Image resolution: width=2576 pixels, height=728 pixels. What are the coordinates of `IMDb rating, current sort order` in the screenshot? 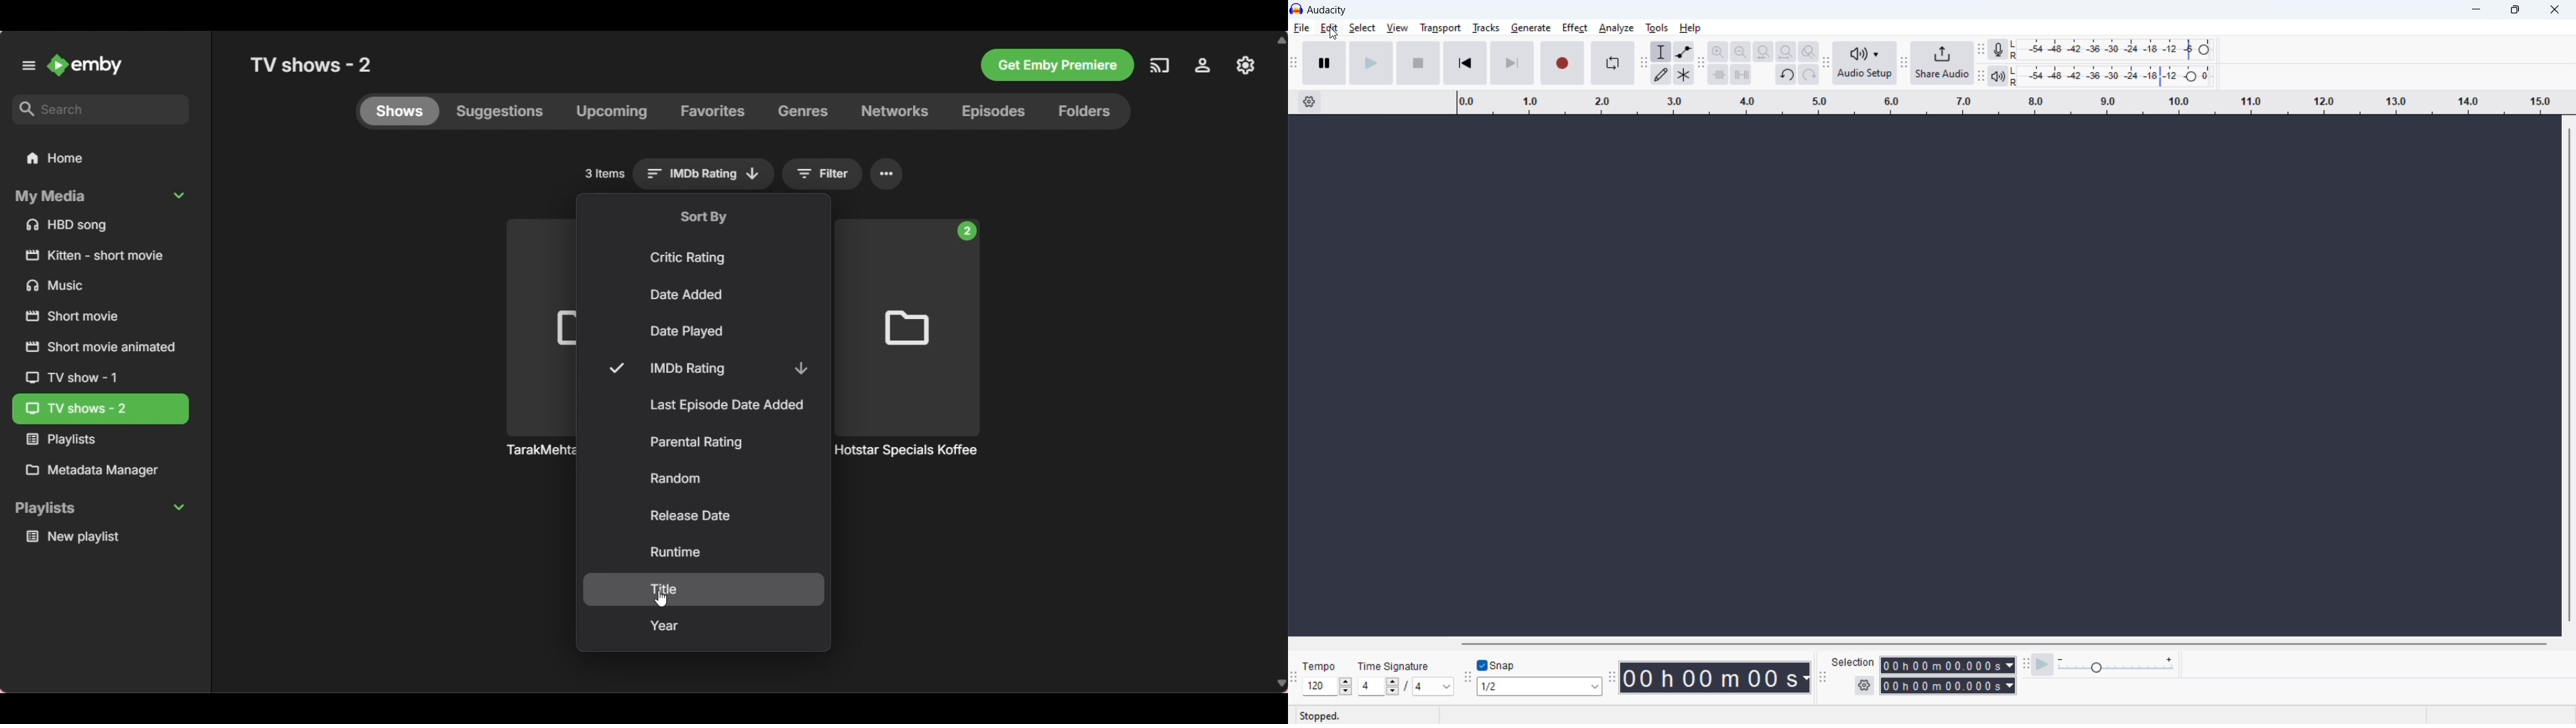 It's located at (704, 174).